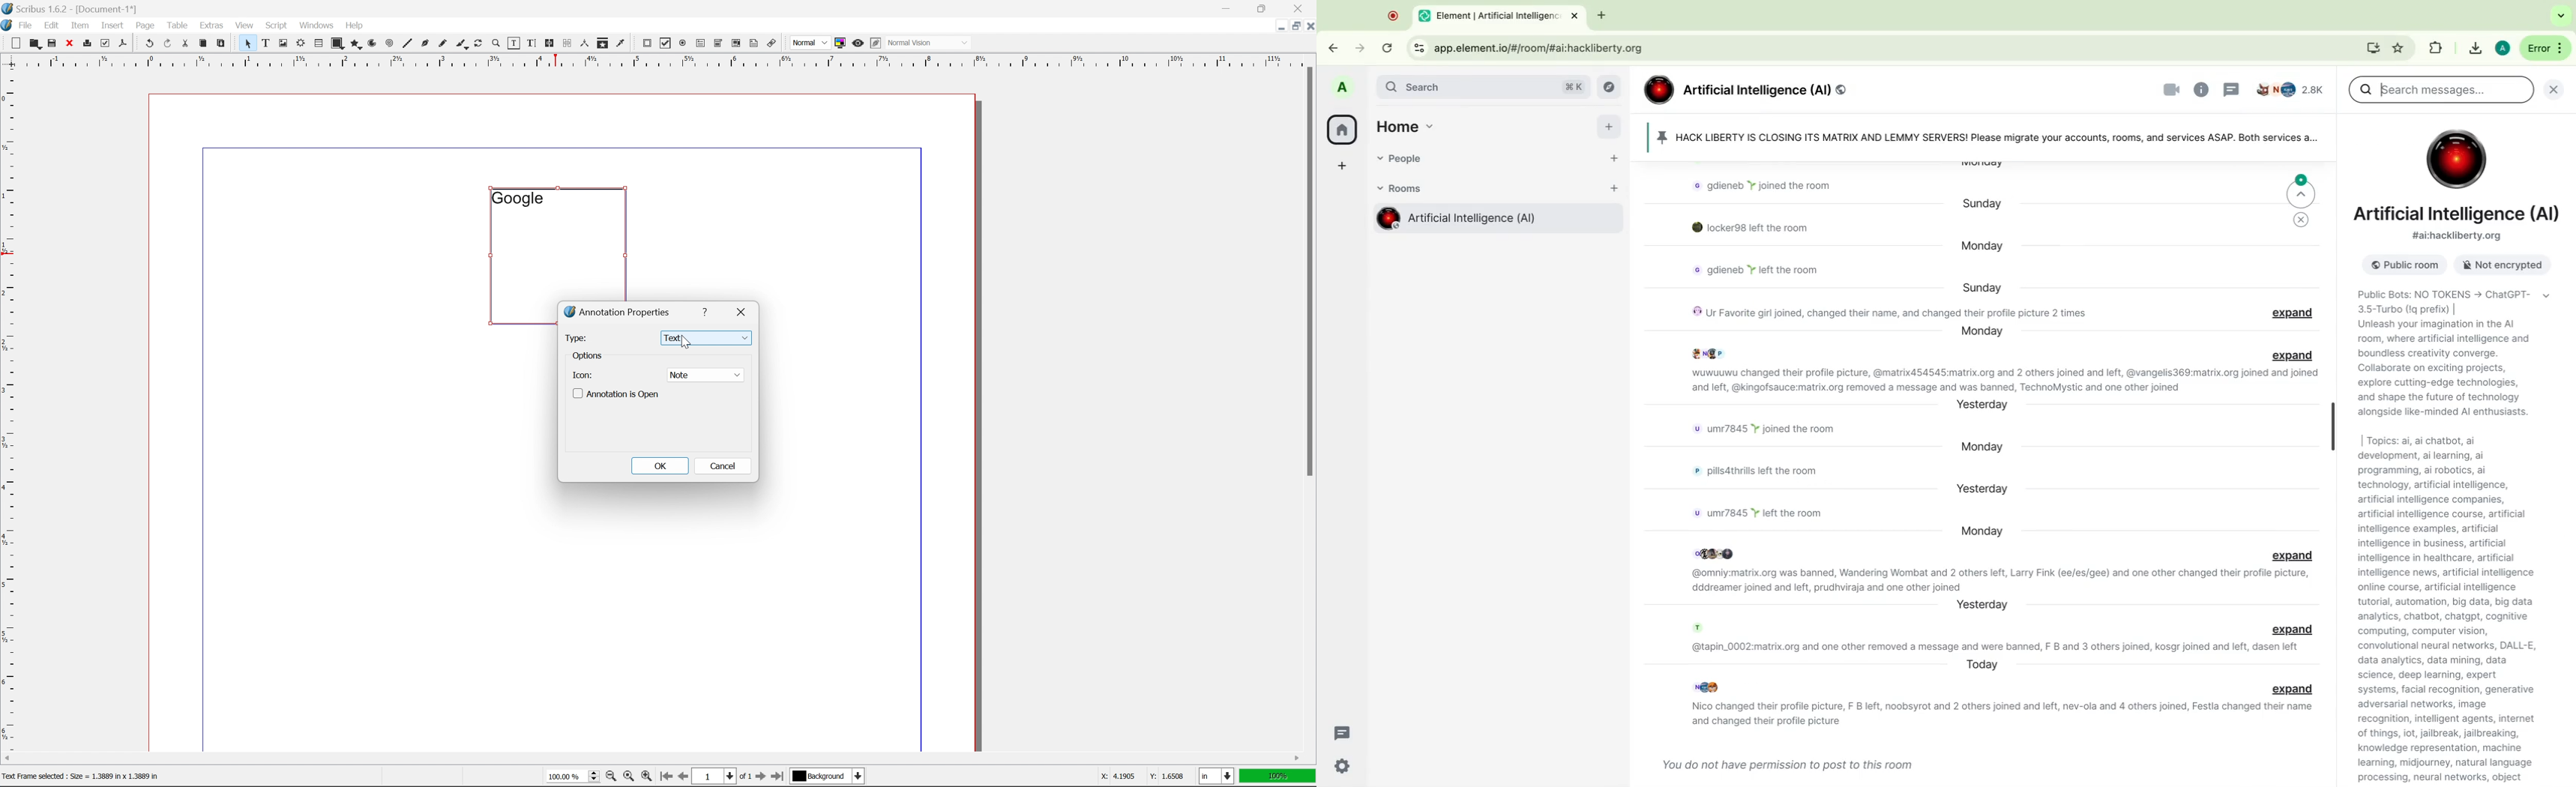 This screenshot has width=2576, height=812. Describe the element at coordinates (318, 25) in the screenshot. I see `windows` at that location.